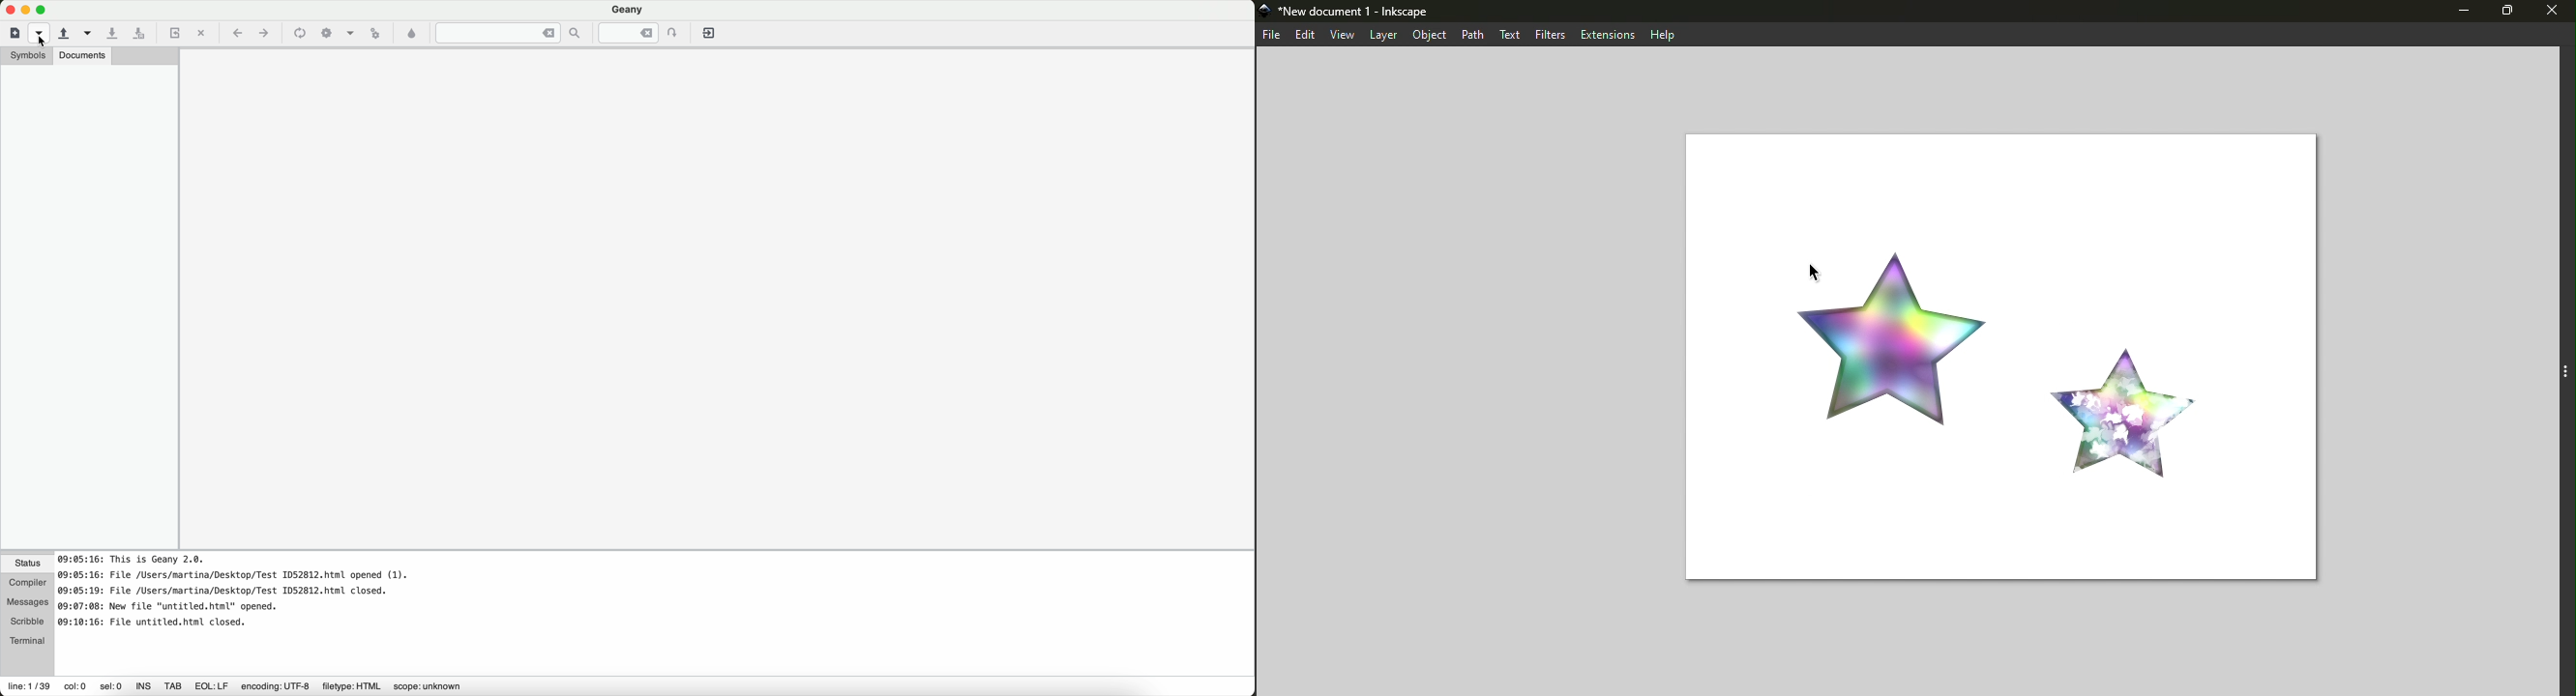  What do you see at coordinates (1511, 34) in the screenshot?
I see `text` at bounding box center [1511, 34].